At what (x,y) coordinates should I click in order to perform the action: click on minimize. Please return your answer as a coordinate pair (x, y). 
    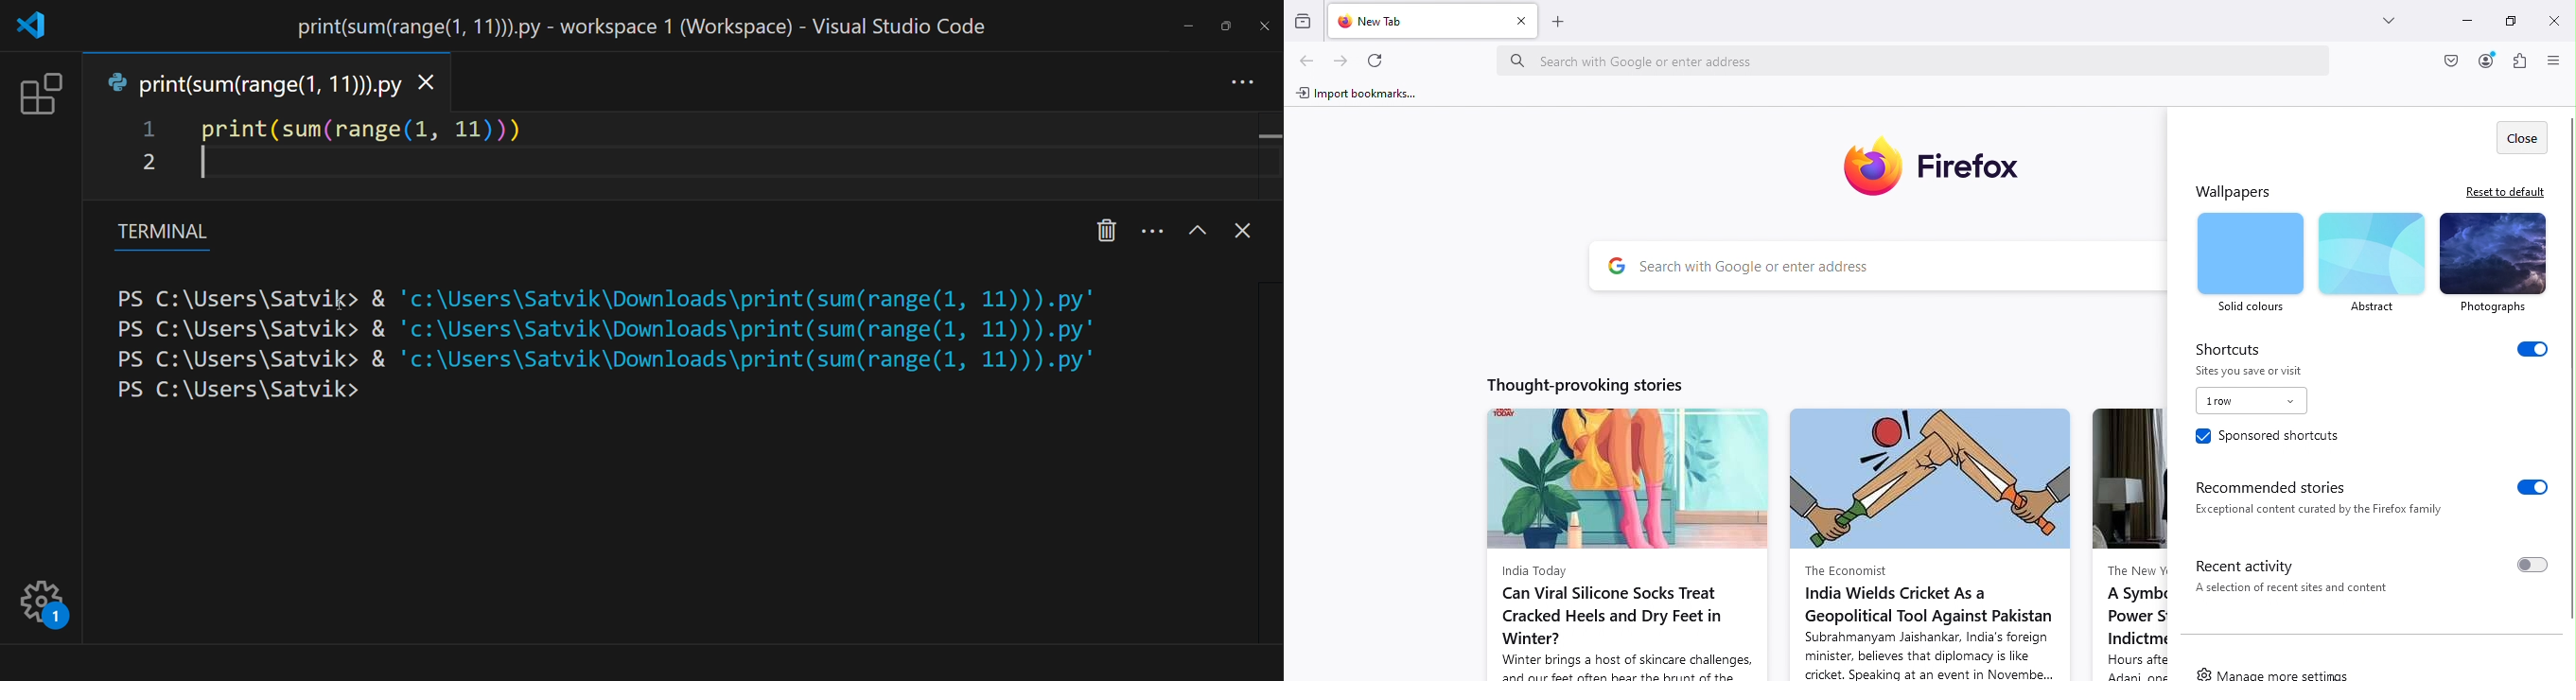
    Looking at the image, I should click on (1185, 26).